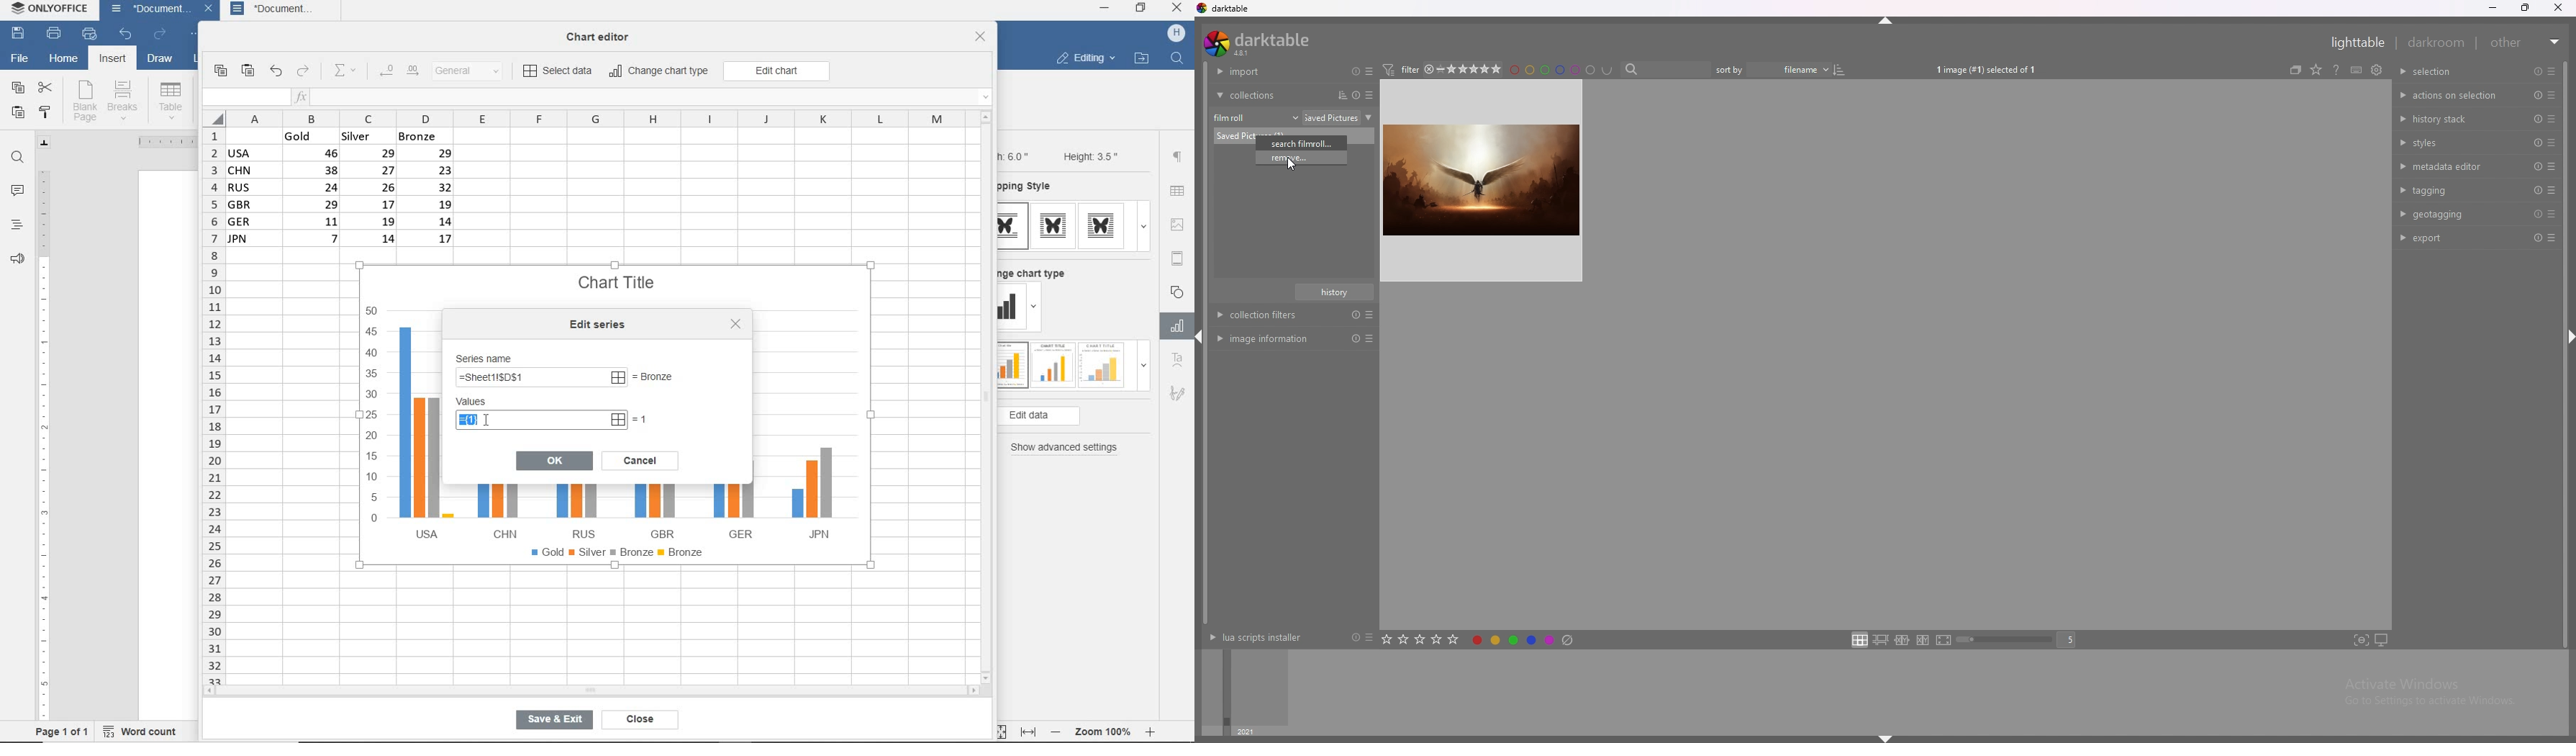 Image resolution: width=2576 pixels, height=756 pixels. Describe the element at coordinates (2549, 71) in the screenshot. I see `presets` at that location.